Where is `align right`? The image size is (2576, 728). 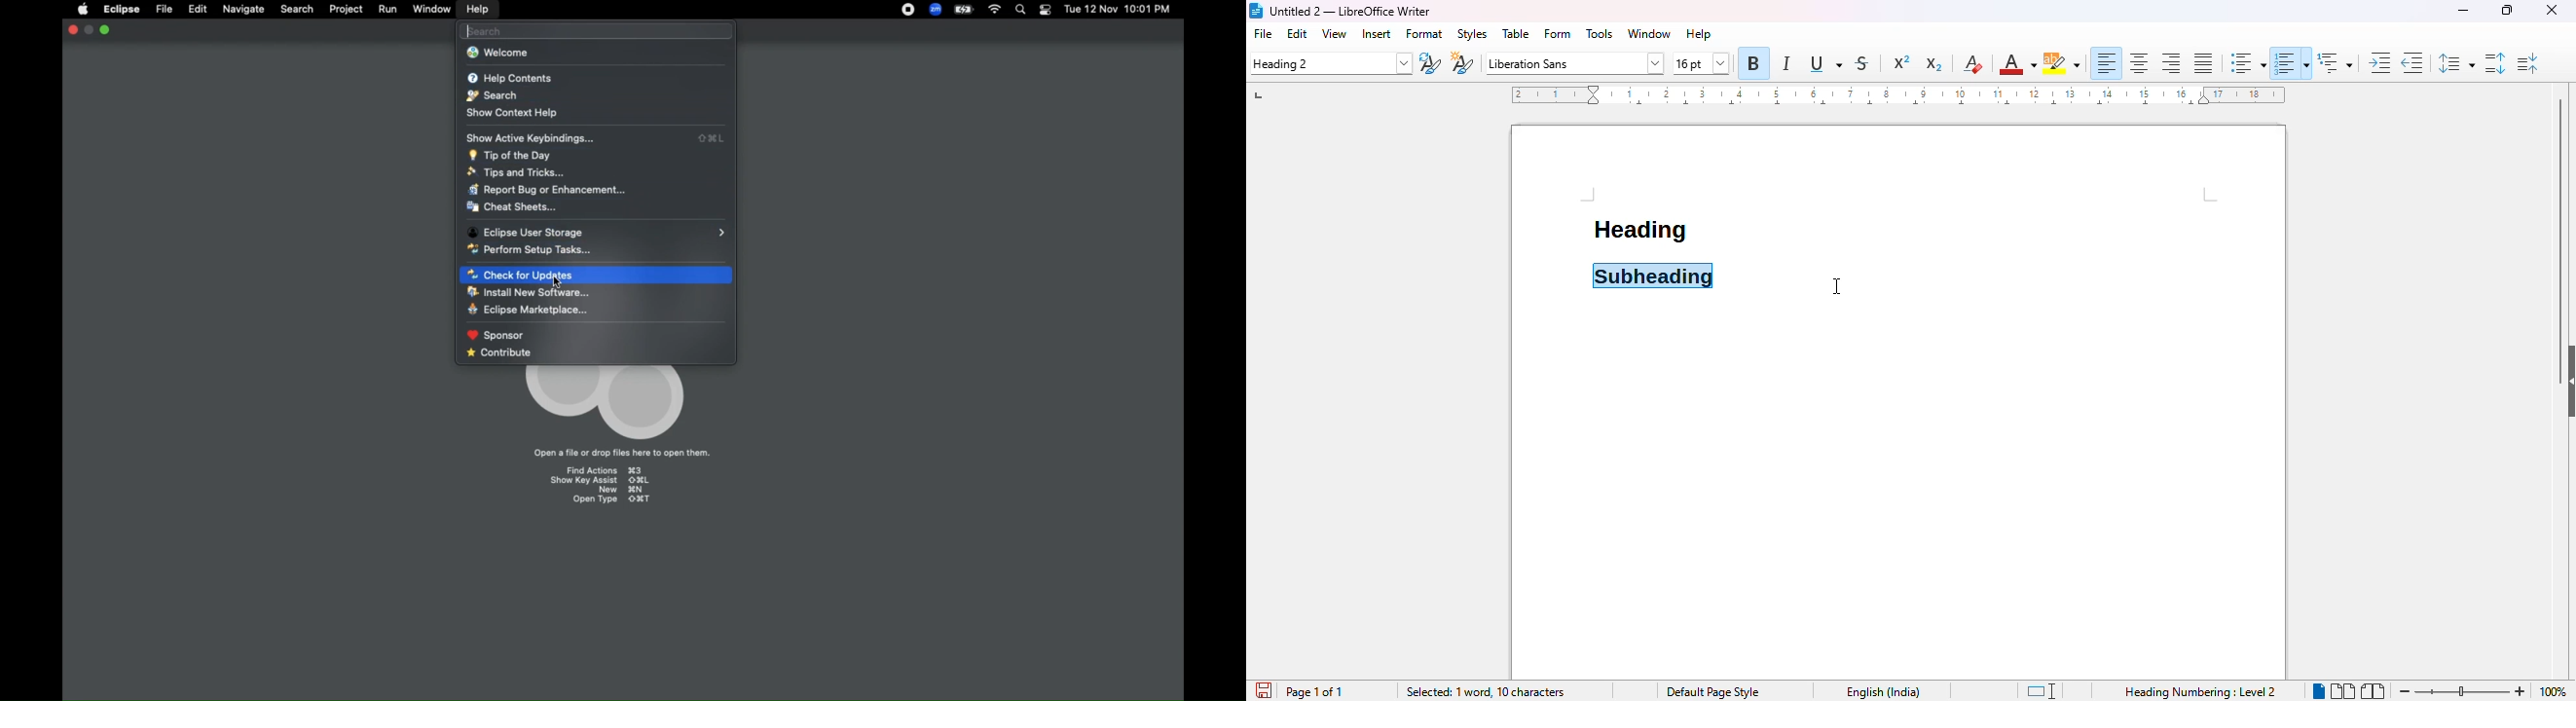 align right is located at coordinates (2170, 64).